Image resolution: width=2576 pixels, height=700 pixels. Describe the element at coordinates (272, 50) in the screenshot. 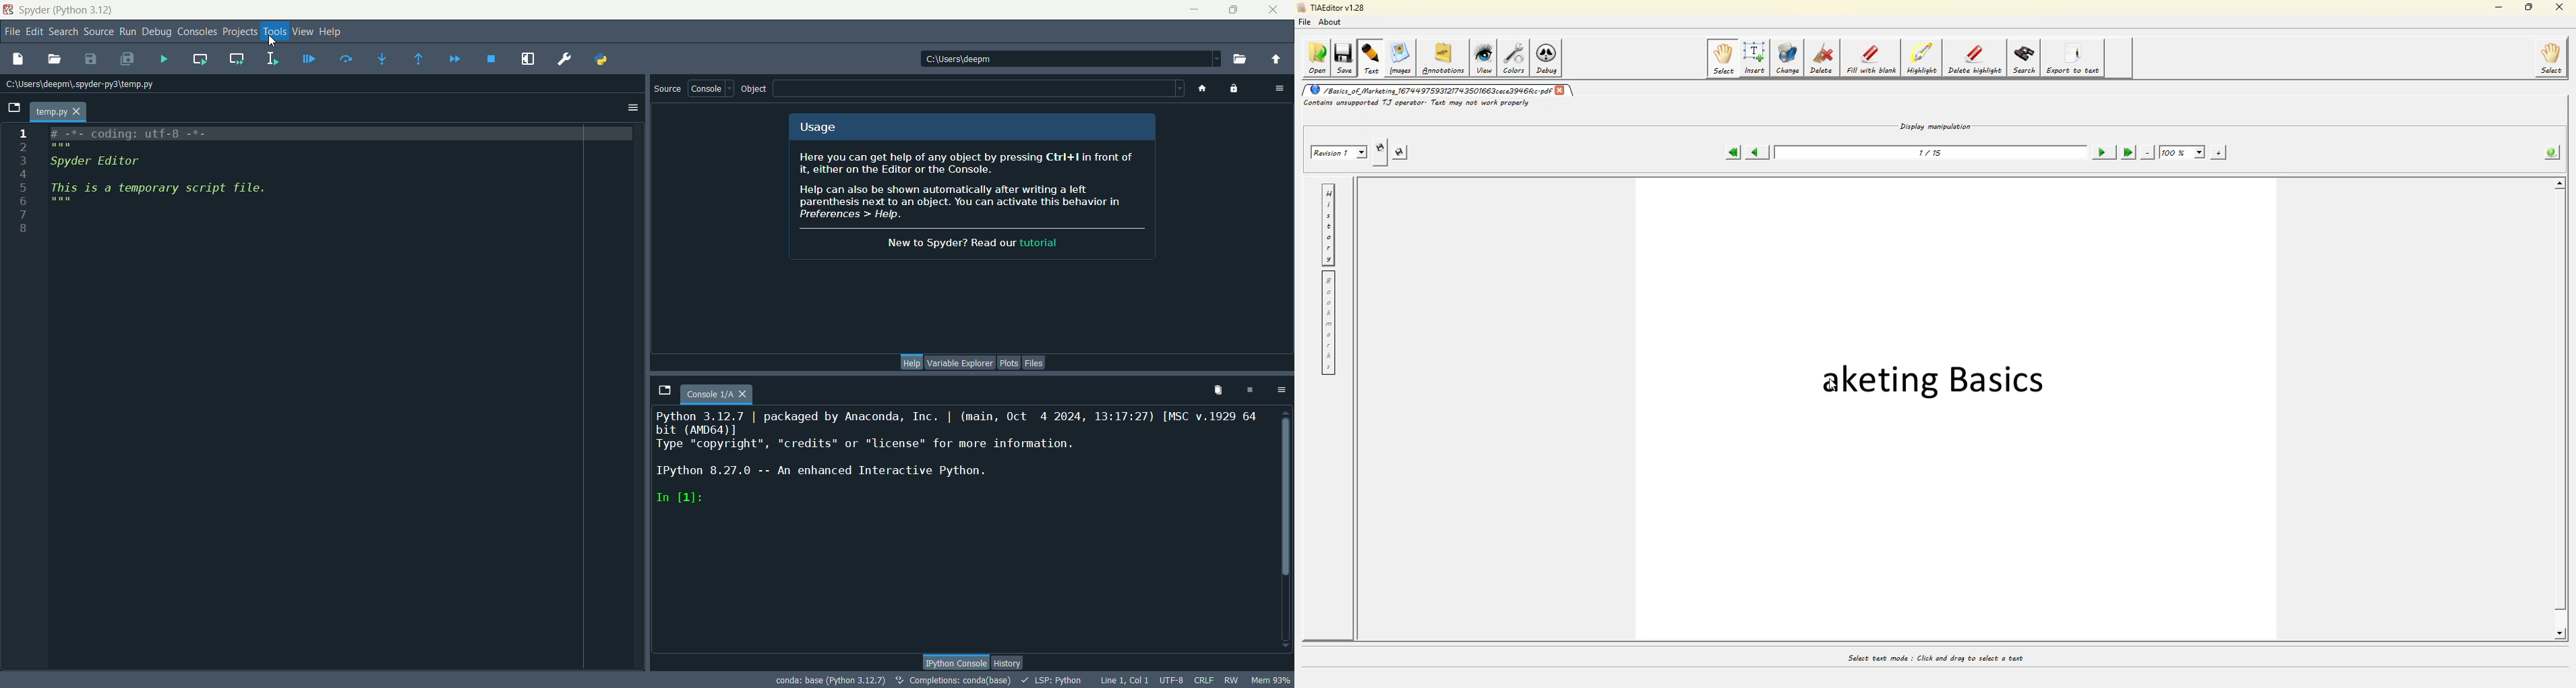

I see `cursor` at that location.